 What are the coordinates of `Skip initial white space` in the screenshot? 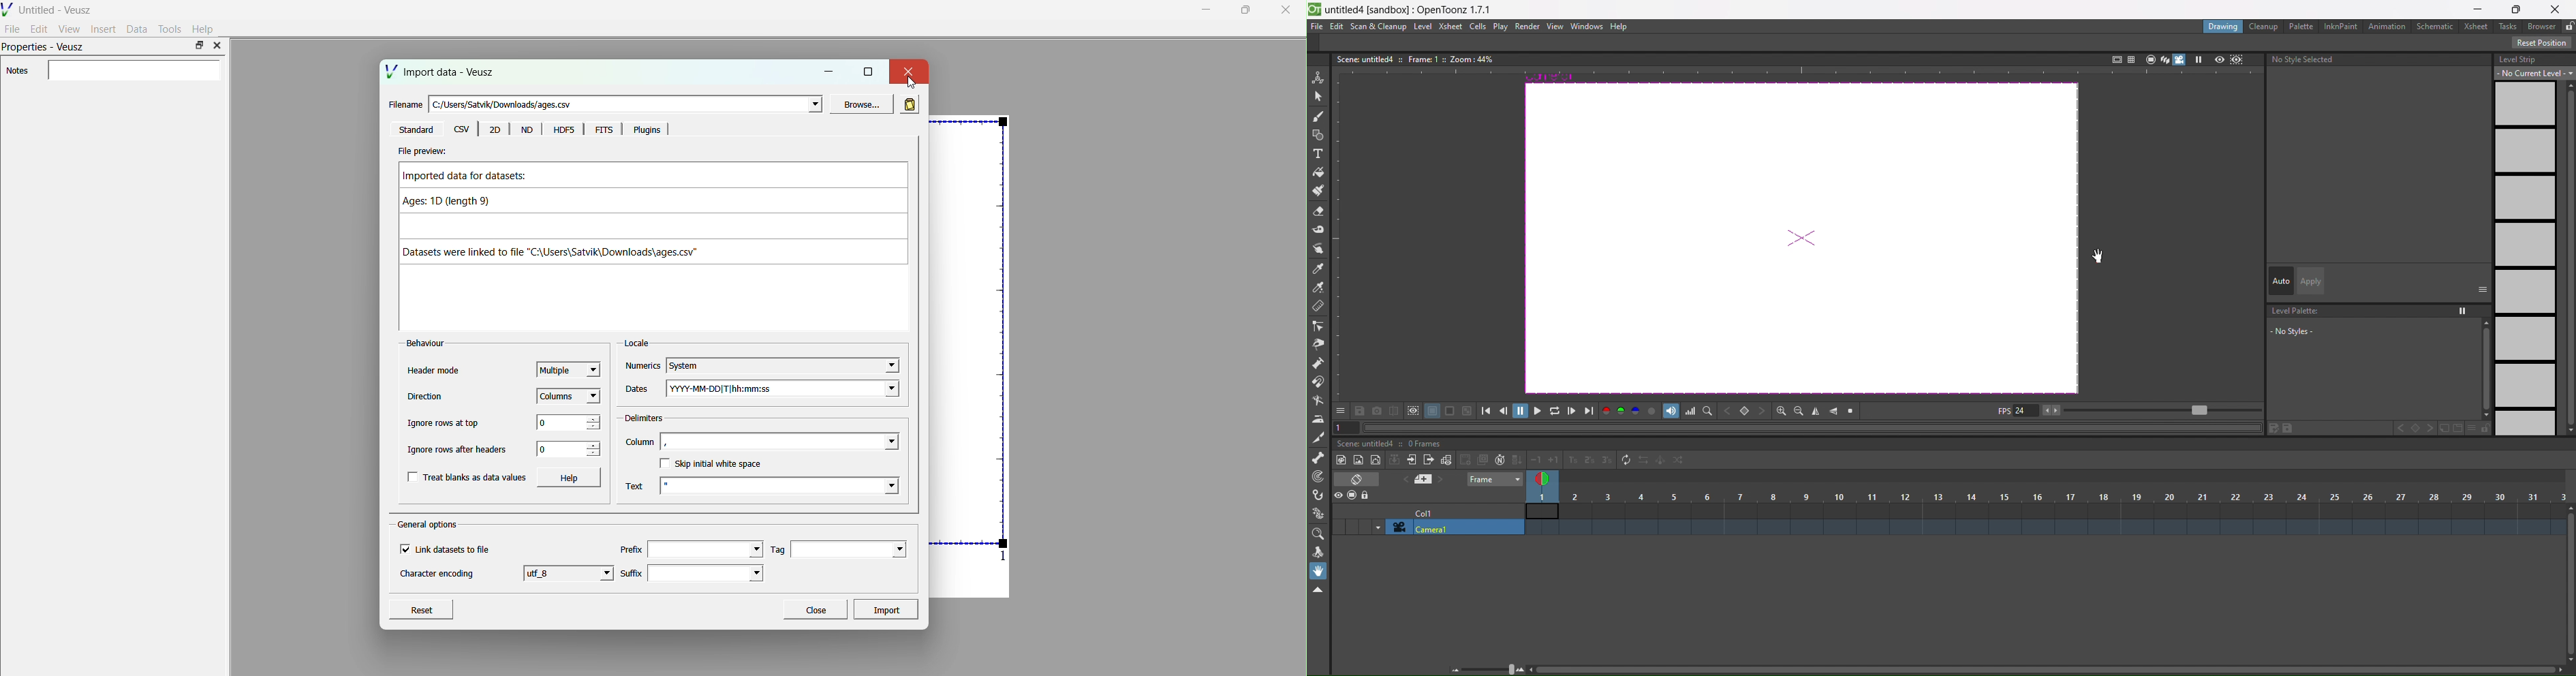 It's located at (719, 464).